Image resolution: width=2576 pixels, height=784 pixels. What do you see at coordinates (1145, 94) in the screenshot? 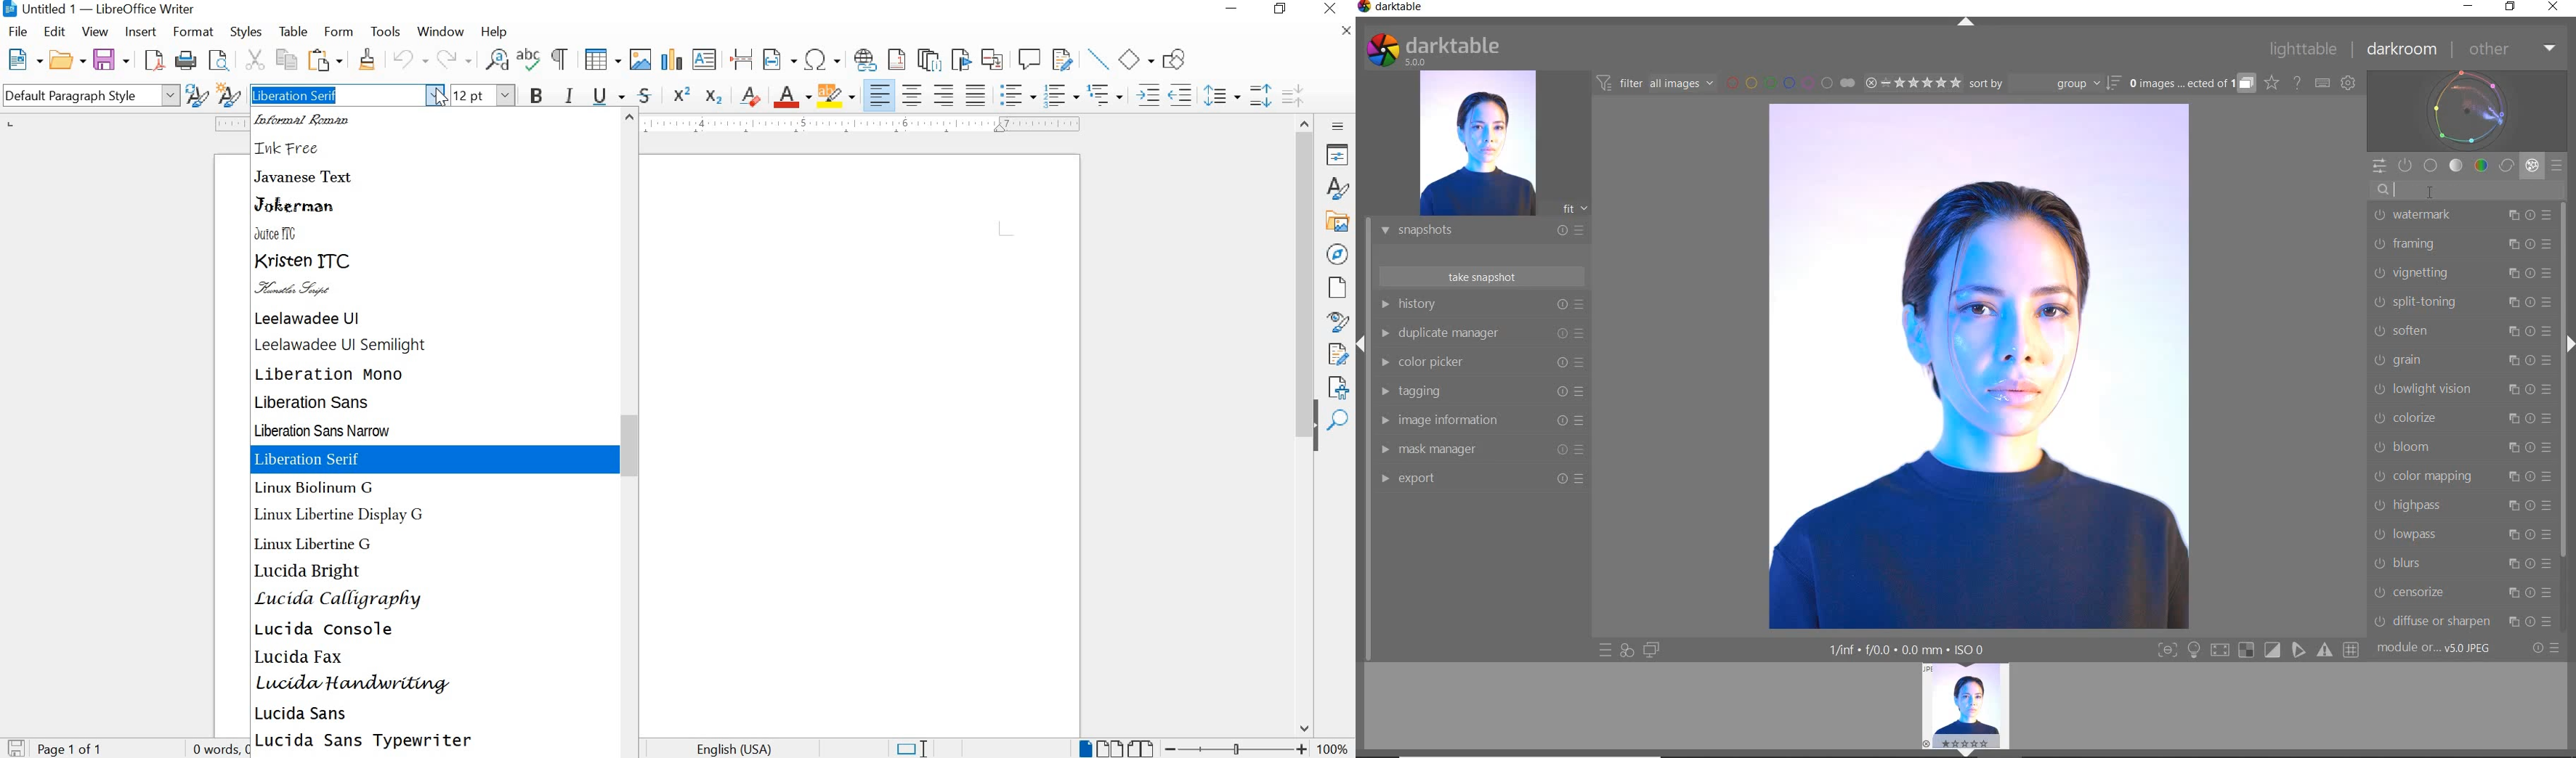
I see `INCREASE INDENT` at bounding box center [1145, 94].